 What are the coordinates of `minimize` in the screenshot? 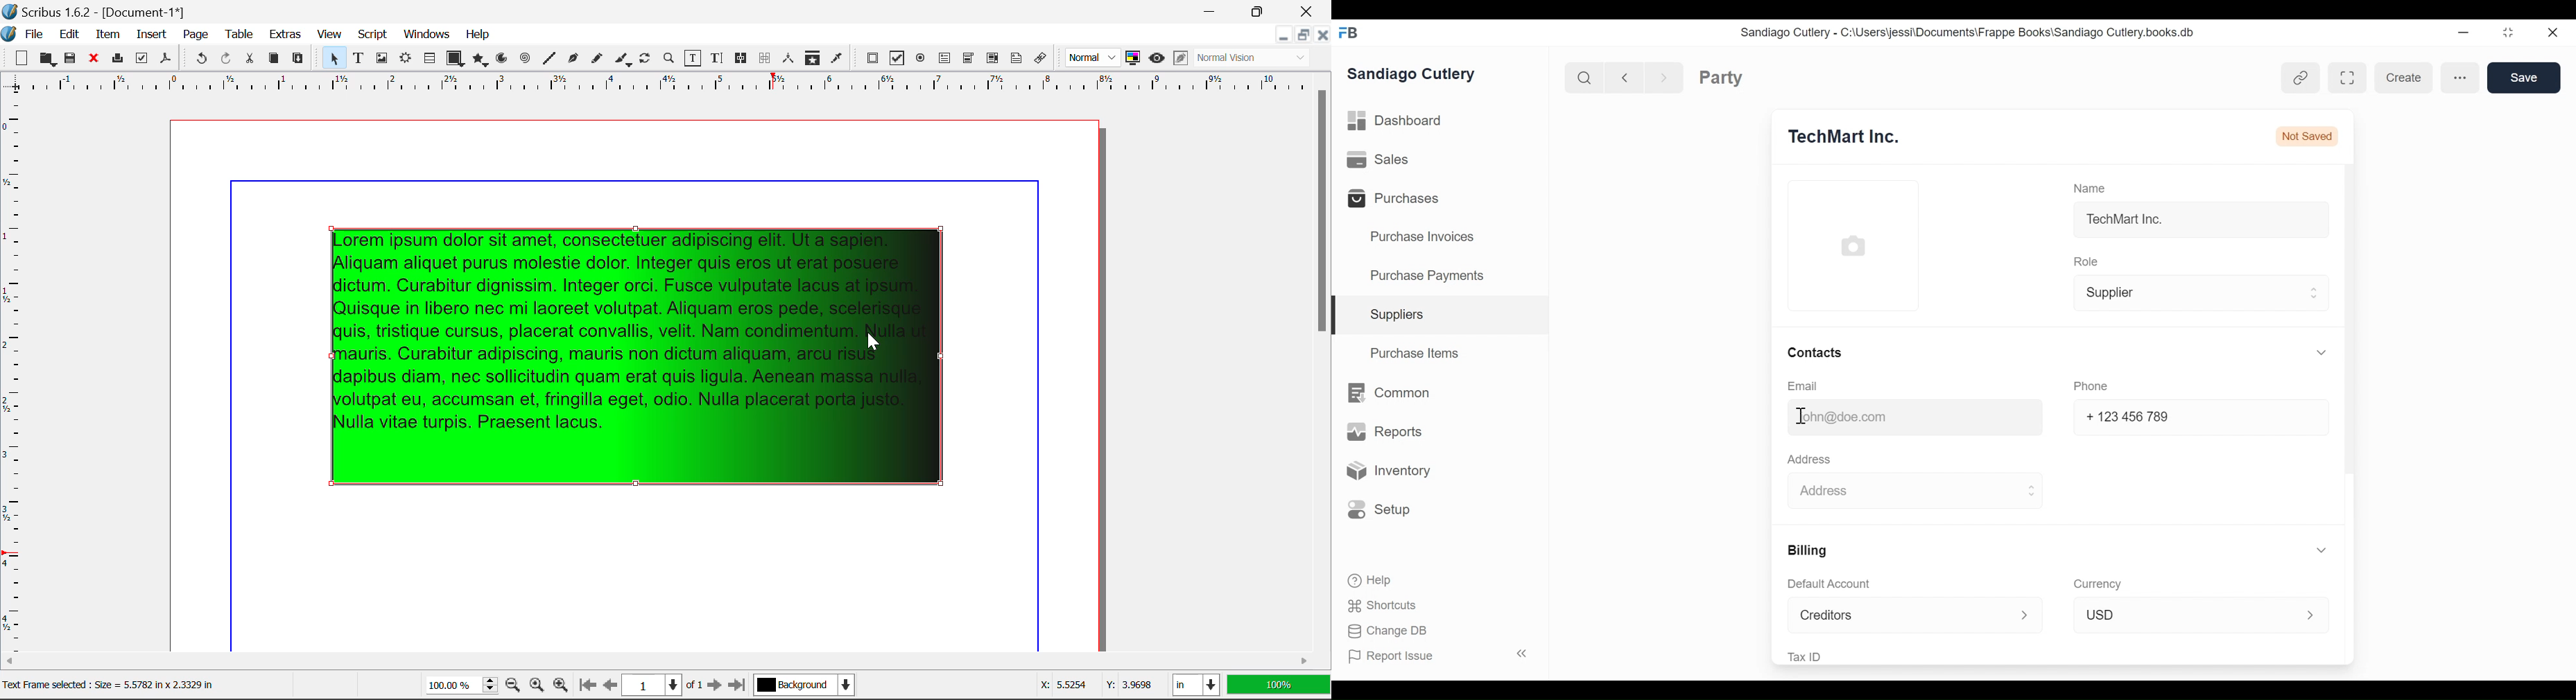 It's located at (2465, 33).